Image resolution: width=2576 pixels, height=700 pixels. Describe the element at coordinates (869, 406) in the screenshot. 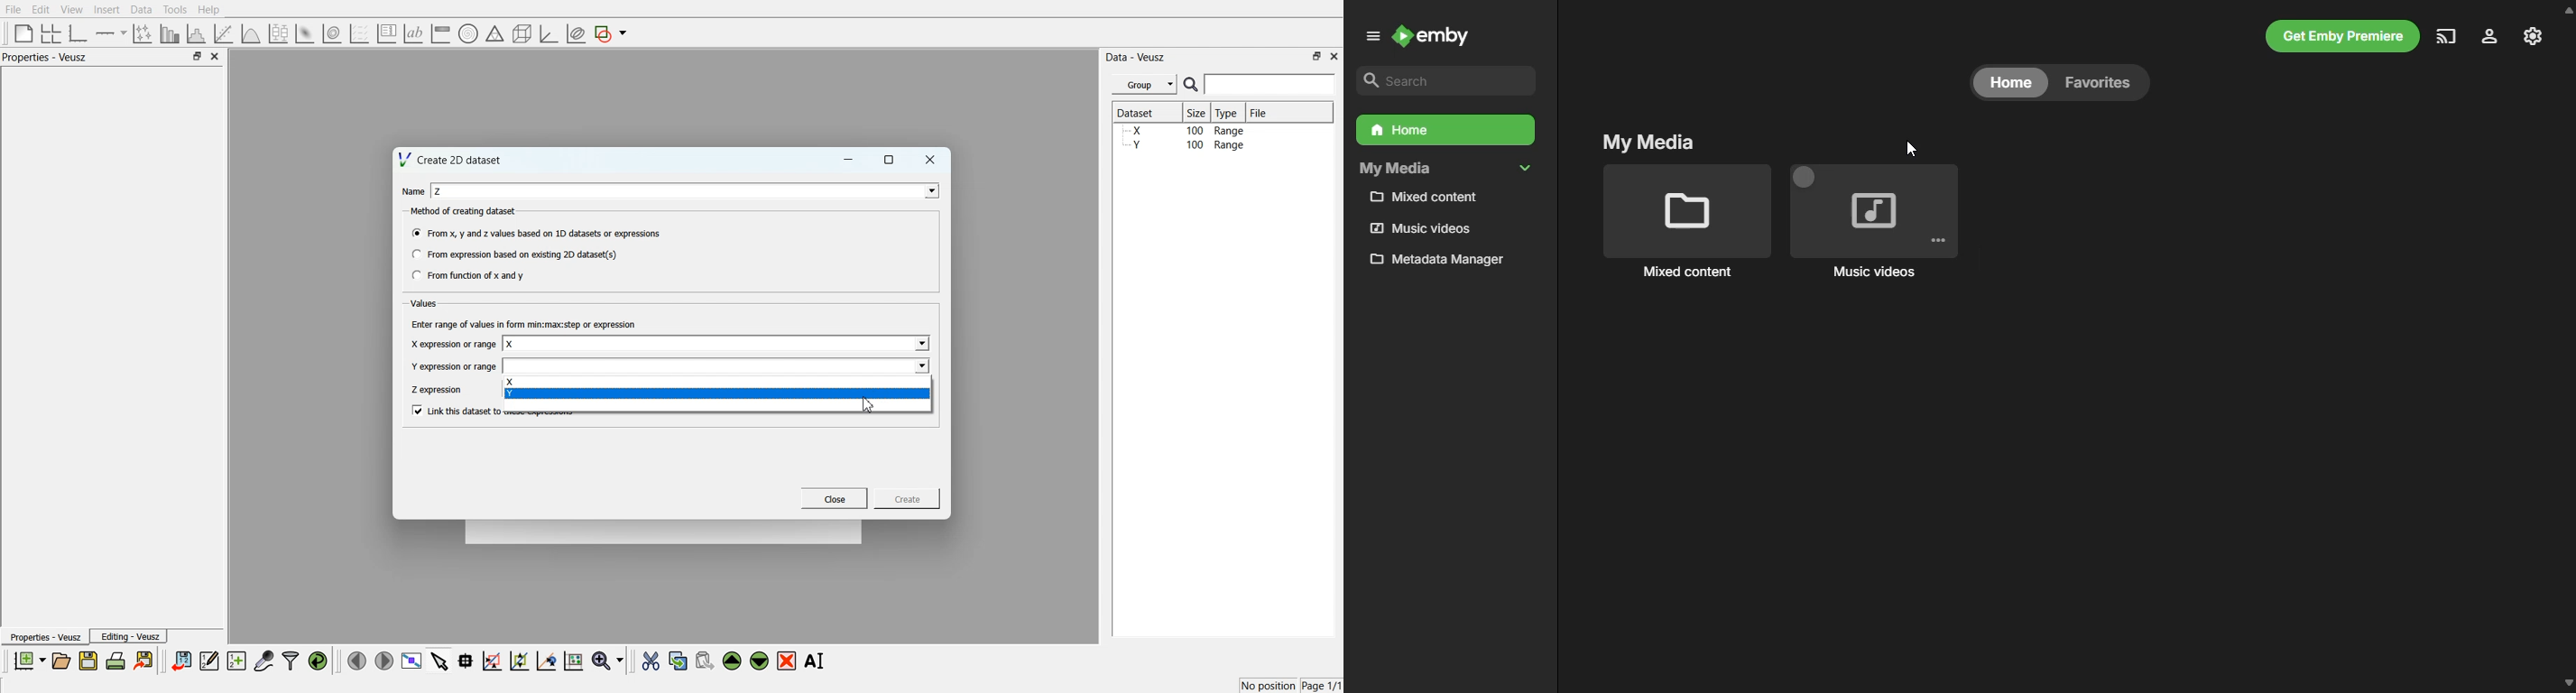

I see `Cursor` at that location.